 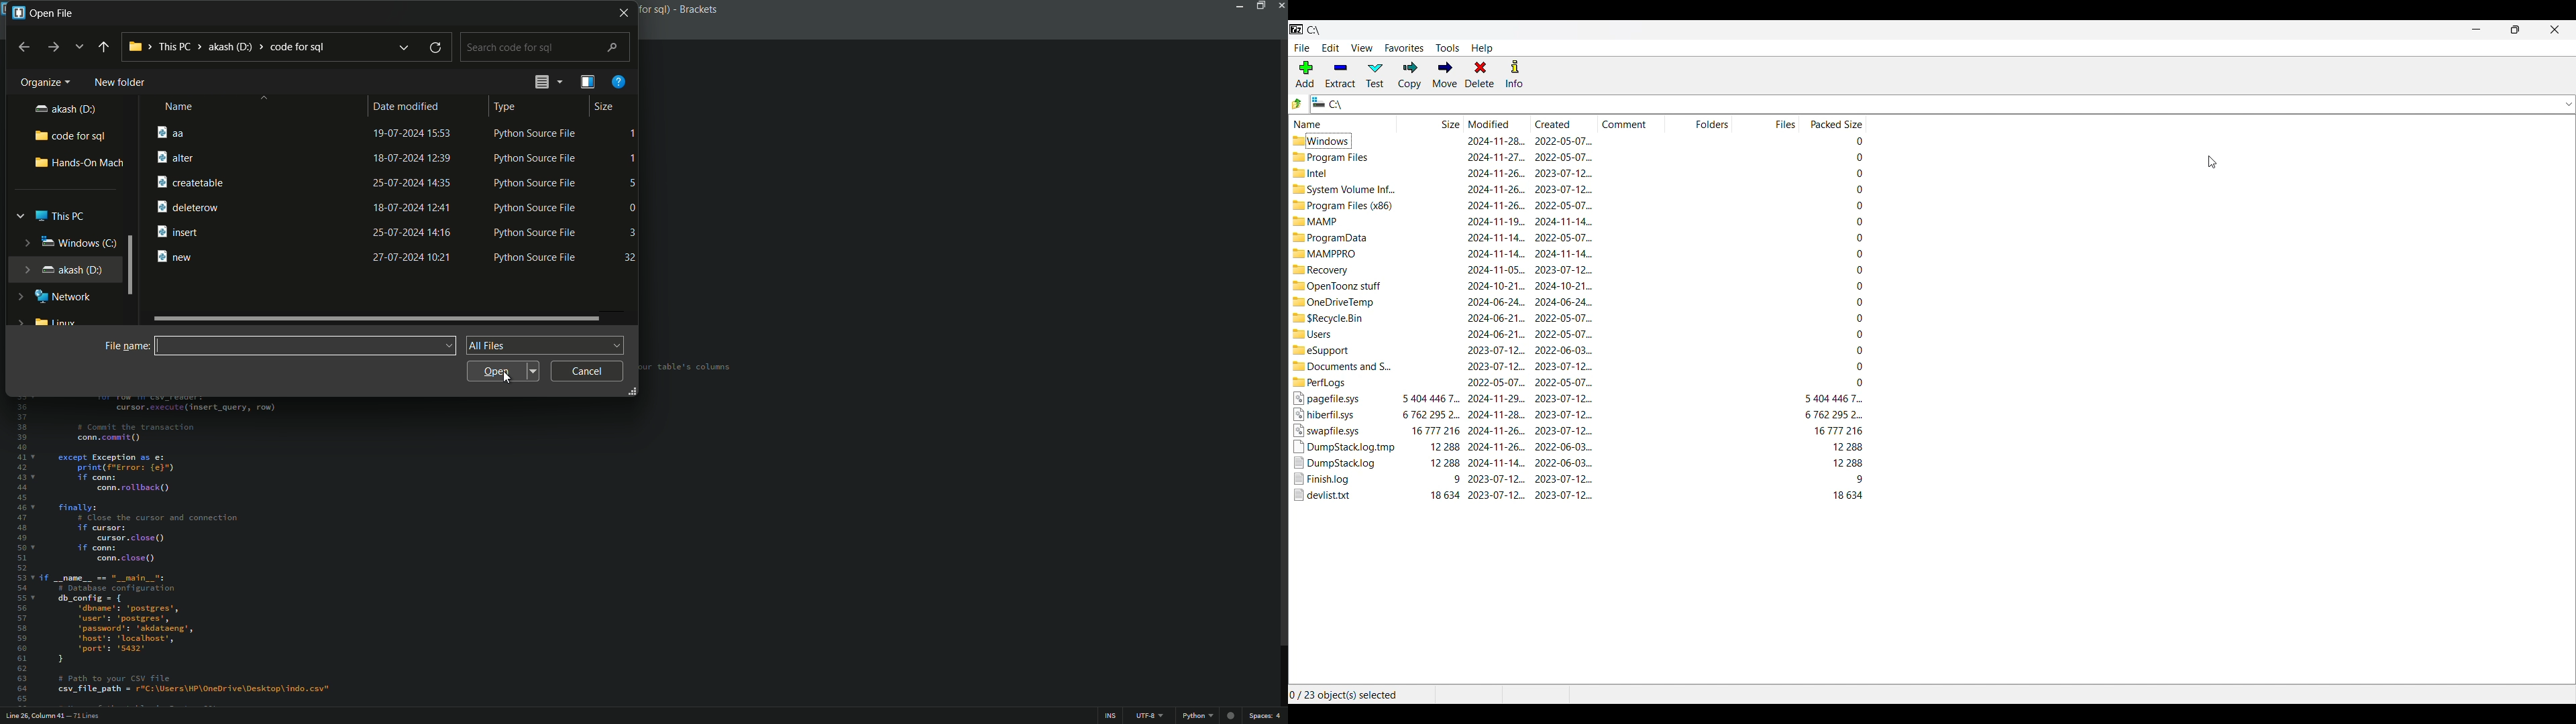 I want to click on Cursor position unchanged, so click(x=2212, y=162).